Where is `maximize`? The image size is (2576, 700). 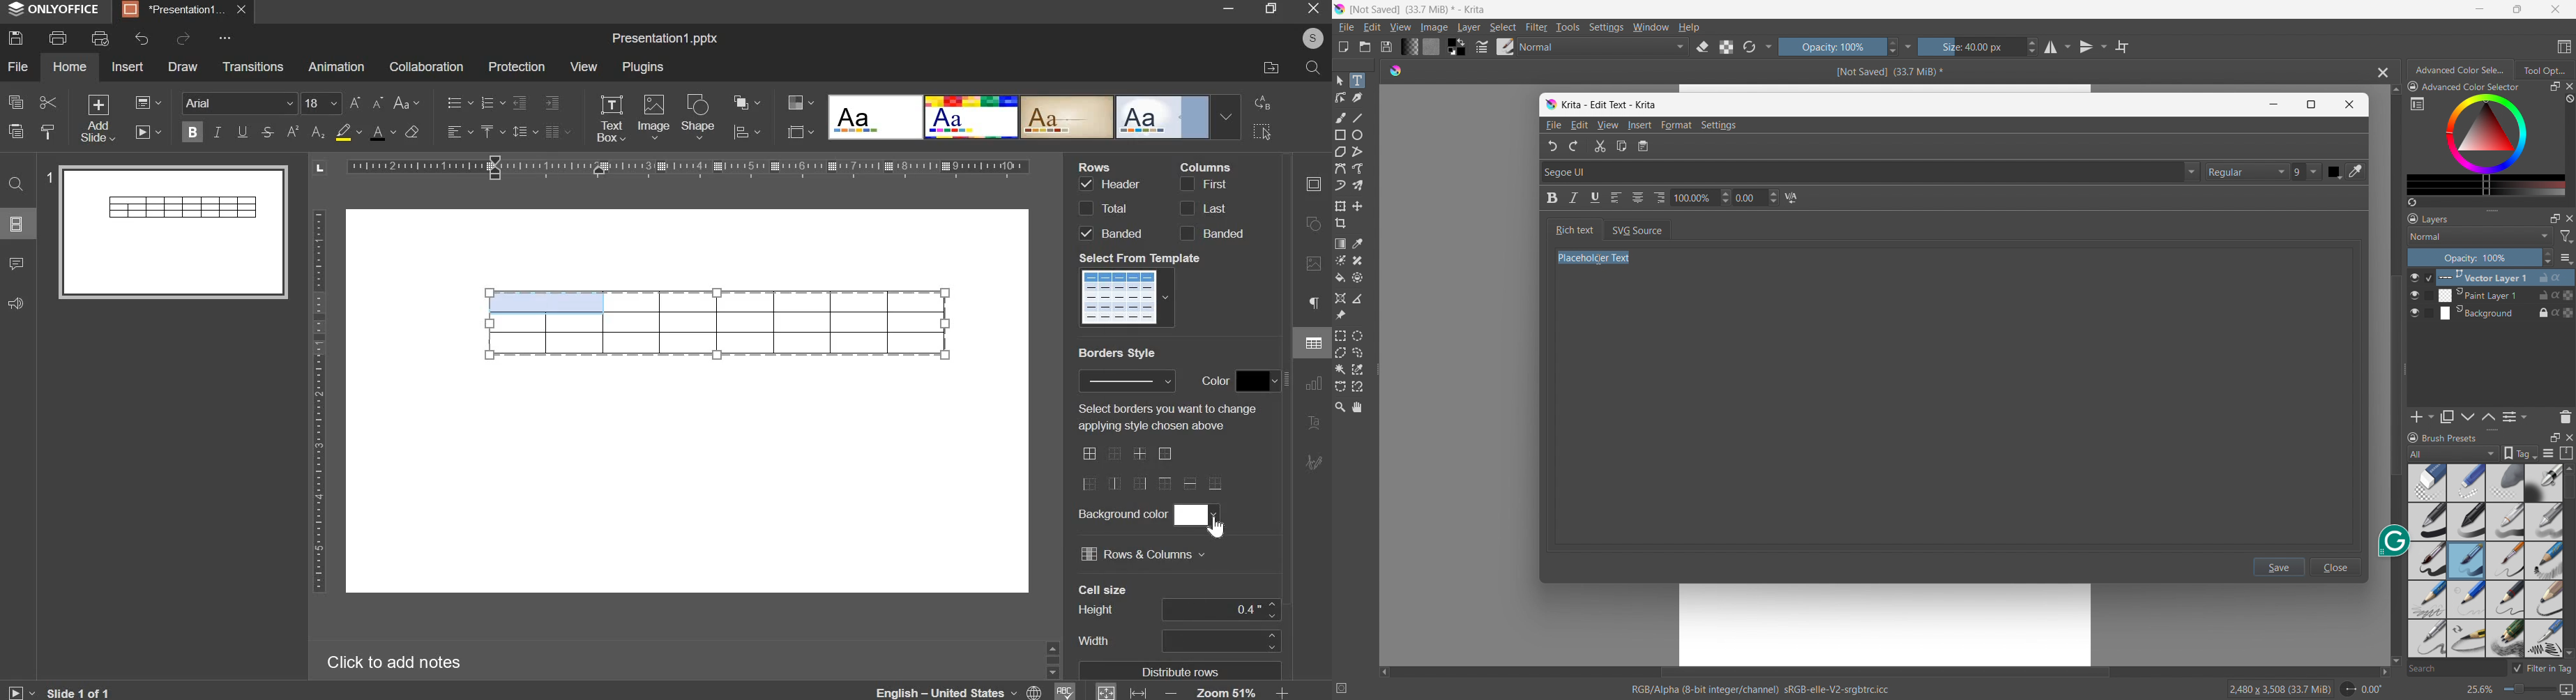 maximize is located at coordinates (2312, 105).